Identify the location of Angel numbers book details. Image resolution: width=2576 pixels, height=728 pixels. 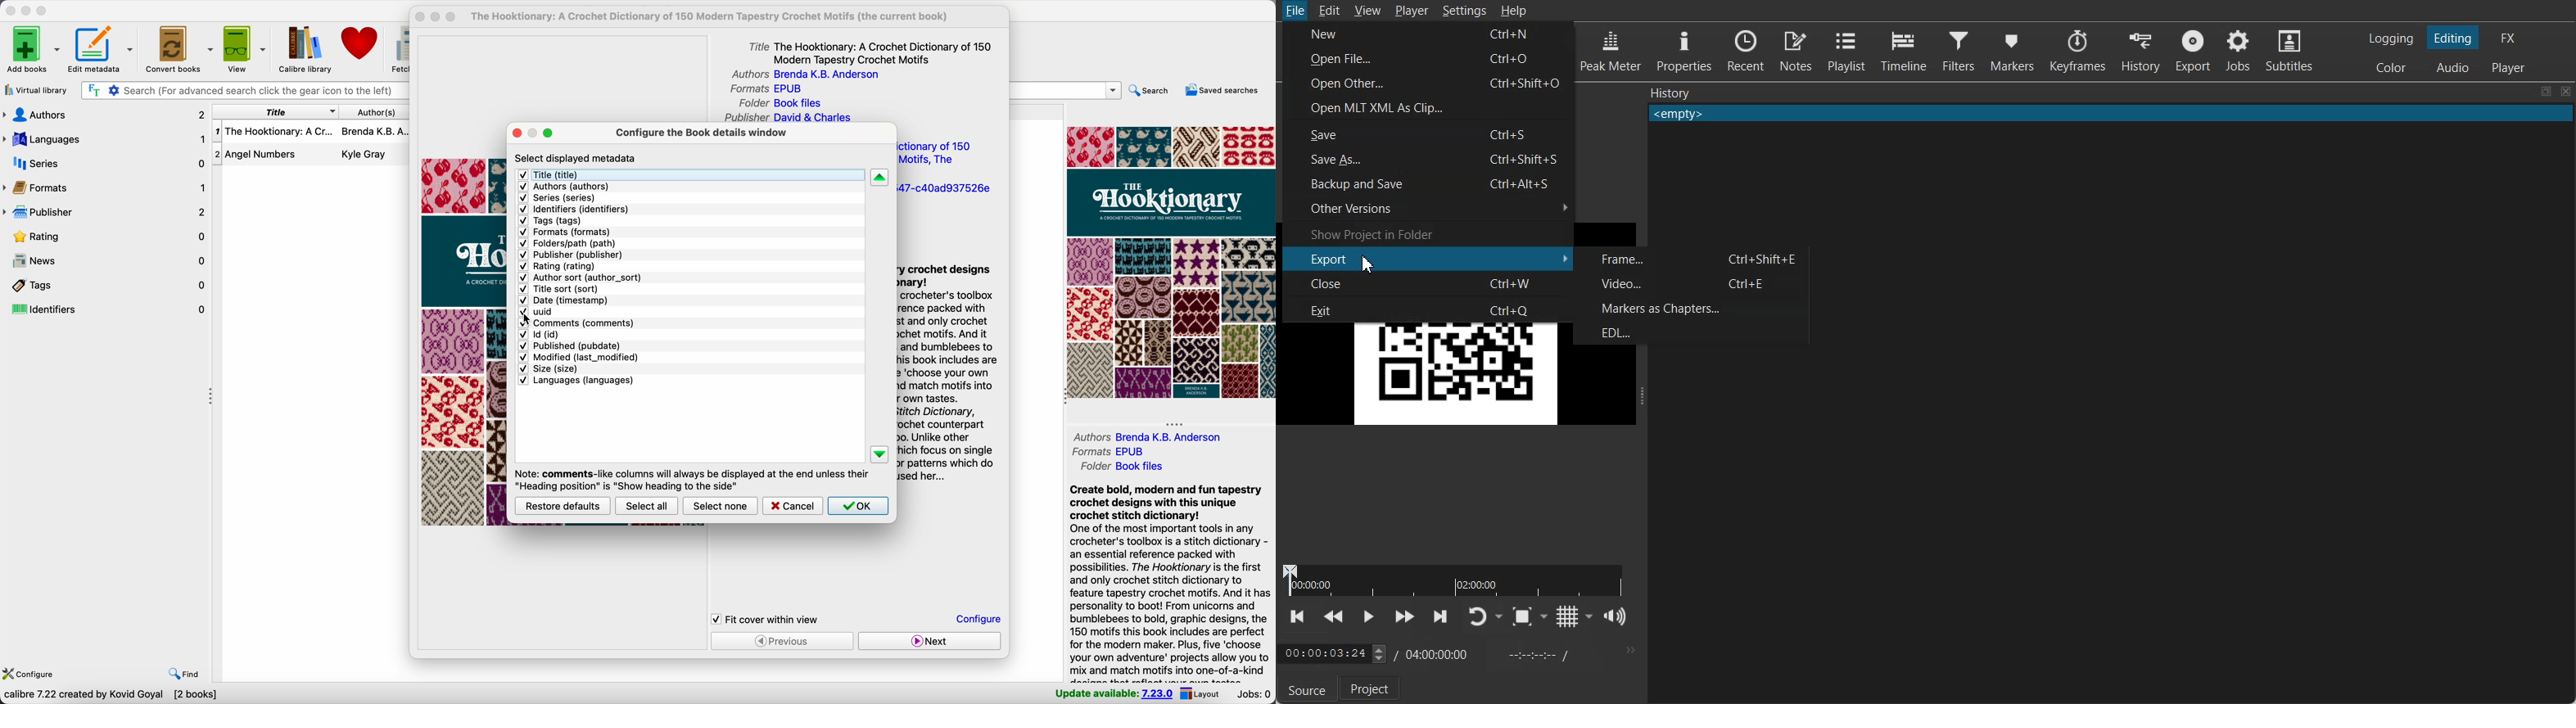
(311, 156).